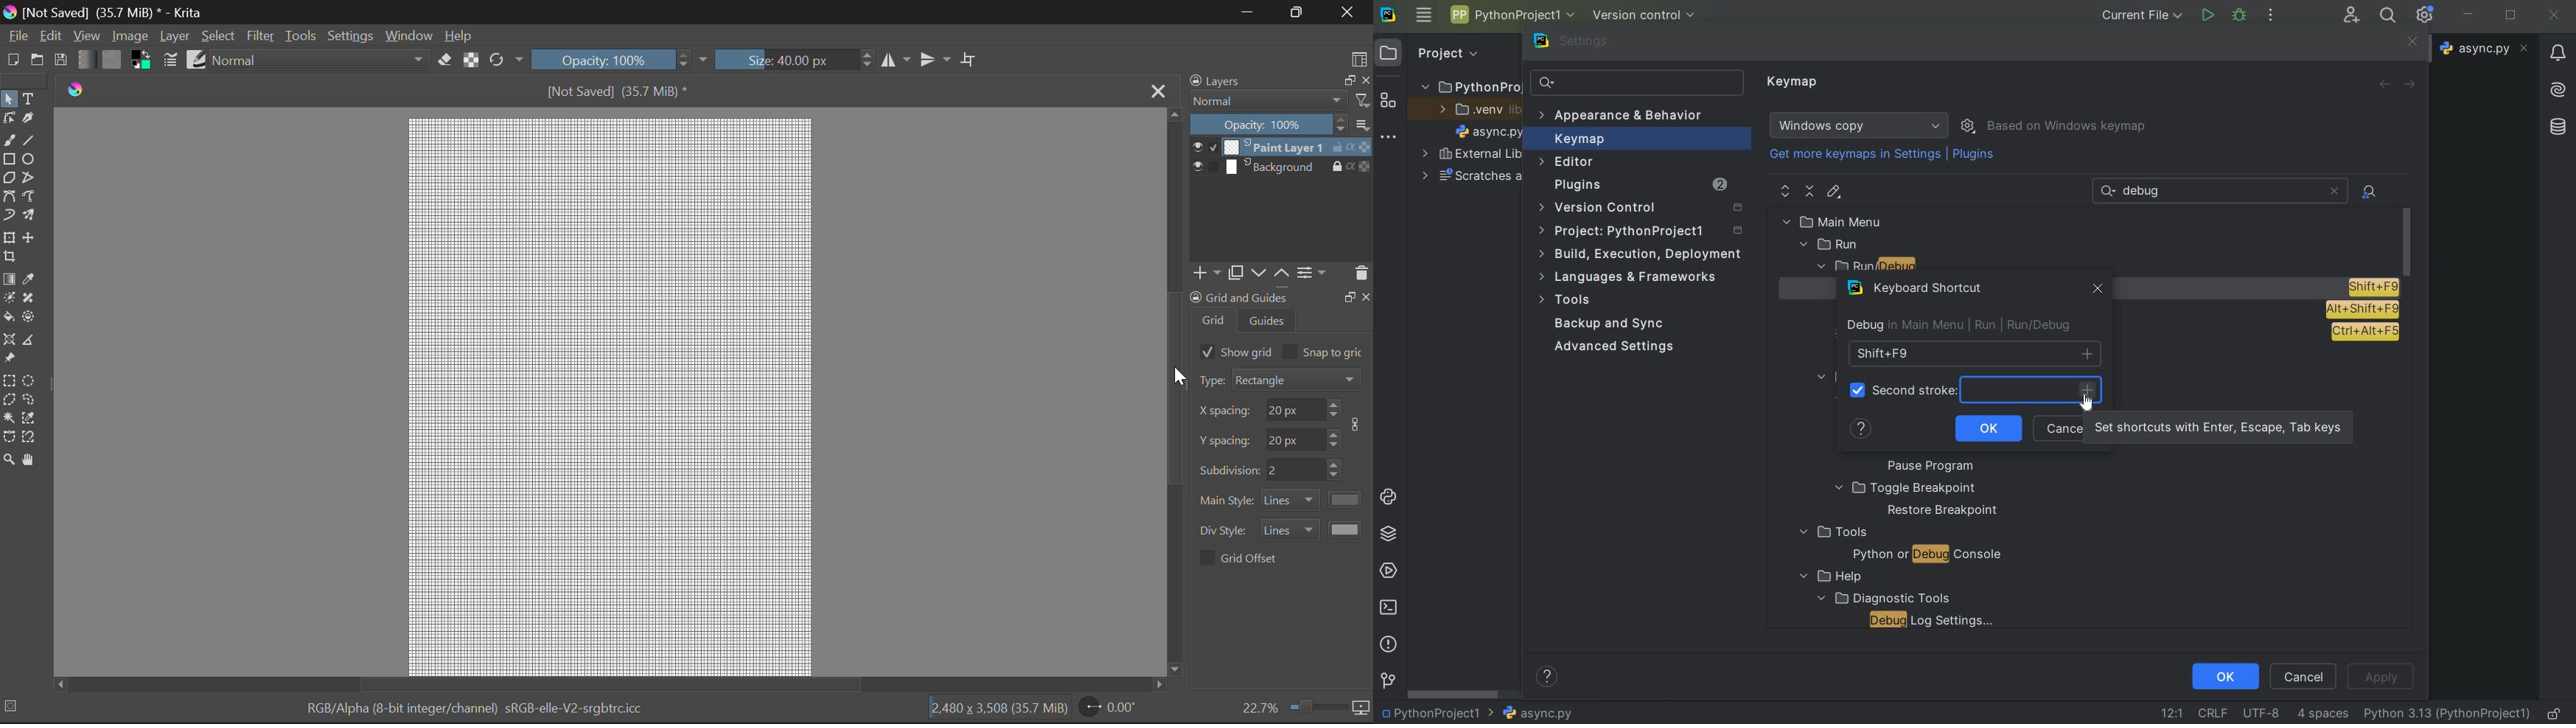 The height and width of the screenshot is (728, 2576). What do you see at coordinates (1580, 44) in the screenshot?
I see `settings` at bounding box center [1580, 44].